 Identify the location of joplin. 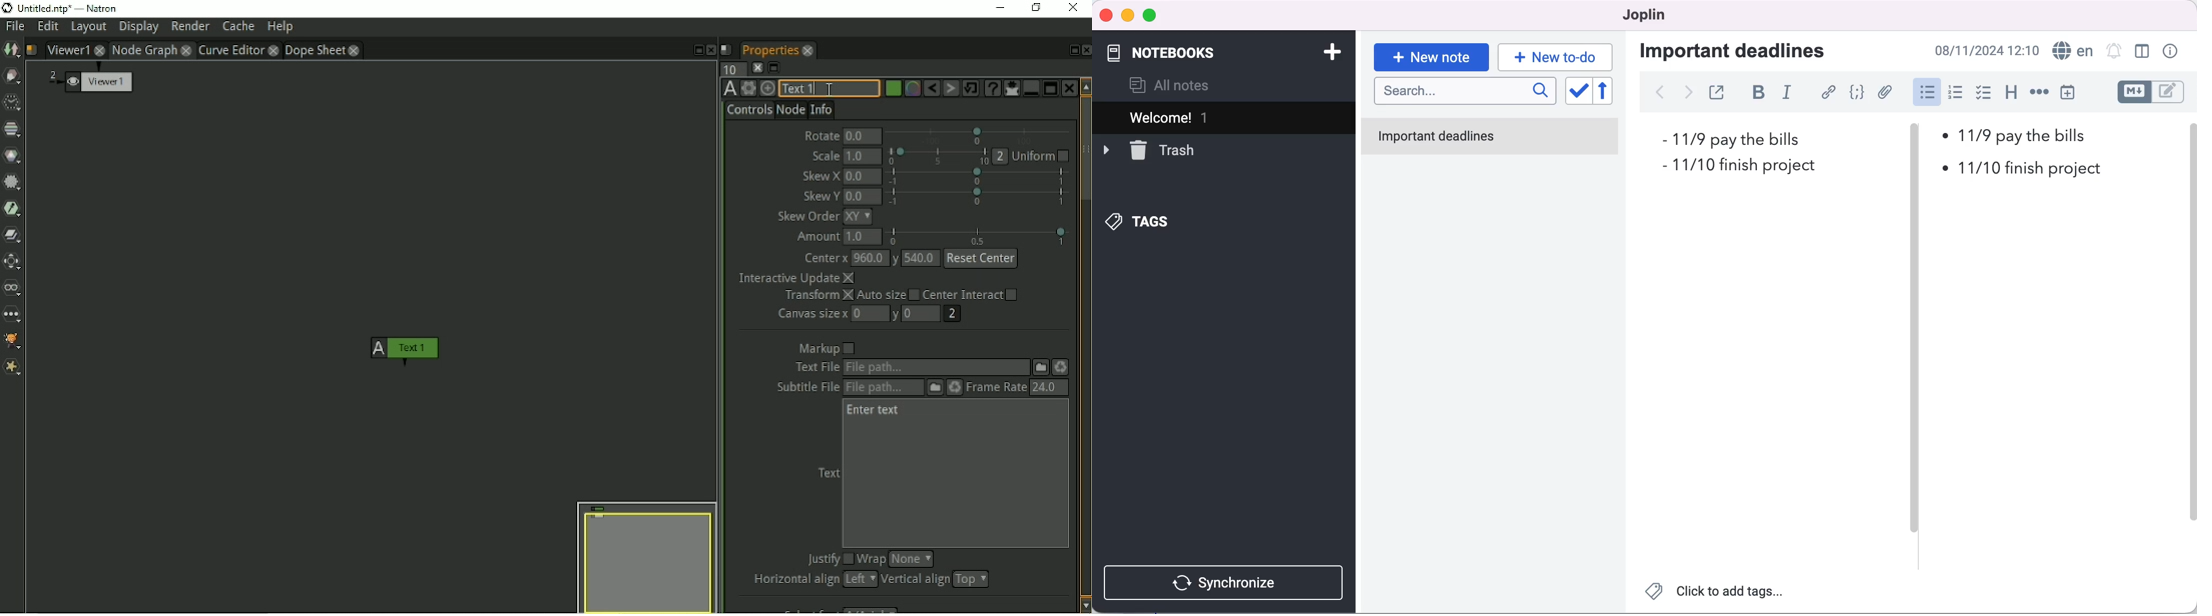
(1648, 16).